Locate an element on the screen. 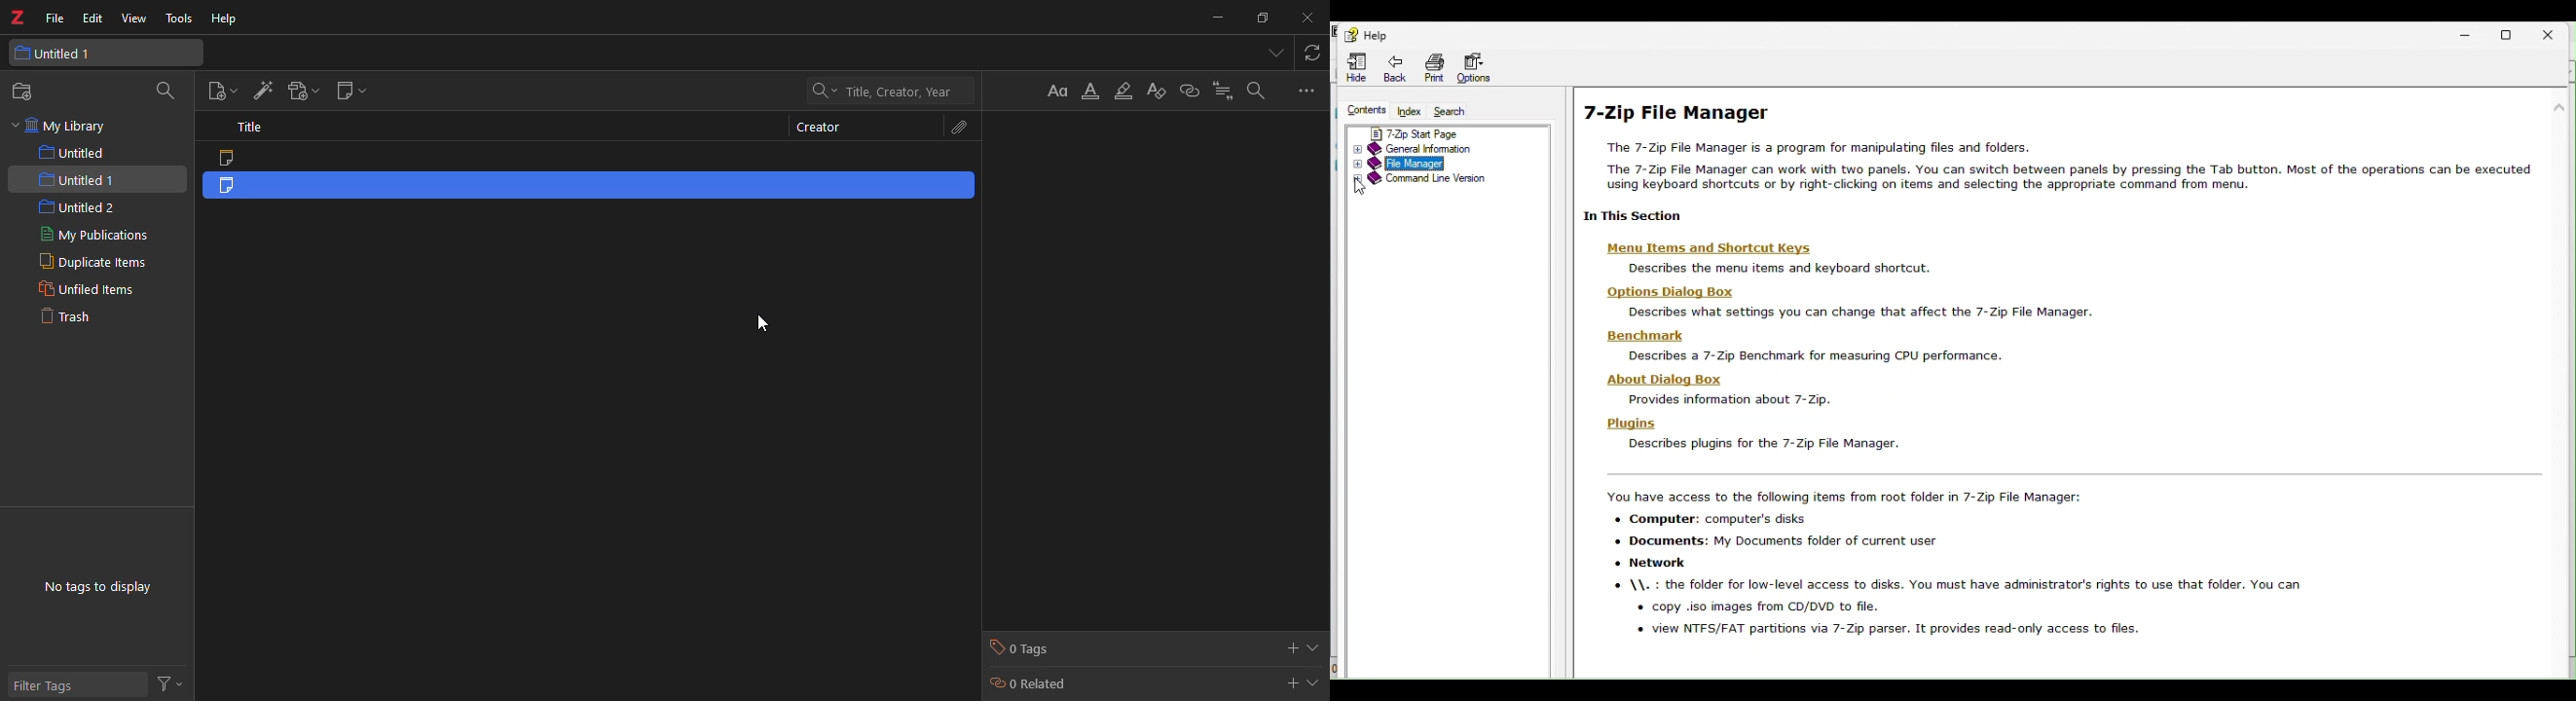  add is located at coordinates (1288, 647).